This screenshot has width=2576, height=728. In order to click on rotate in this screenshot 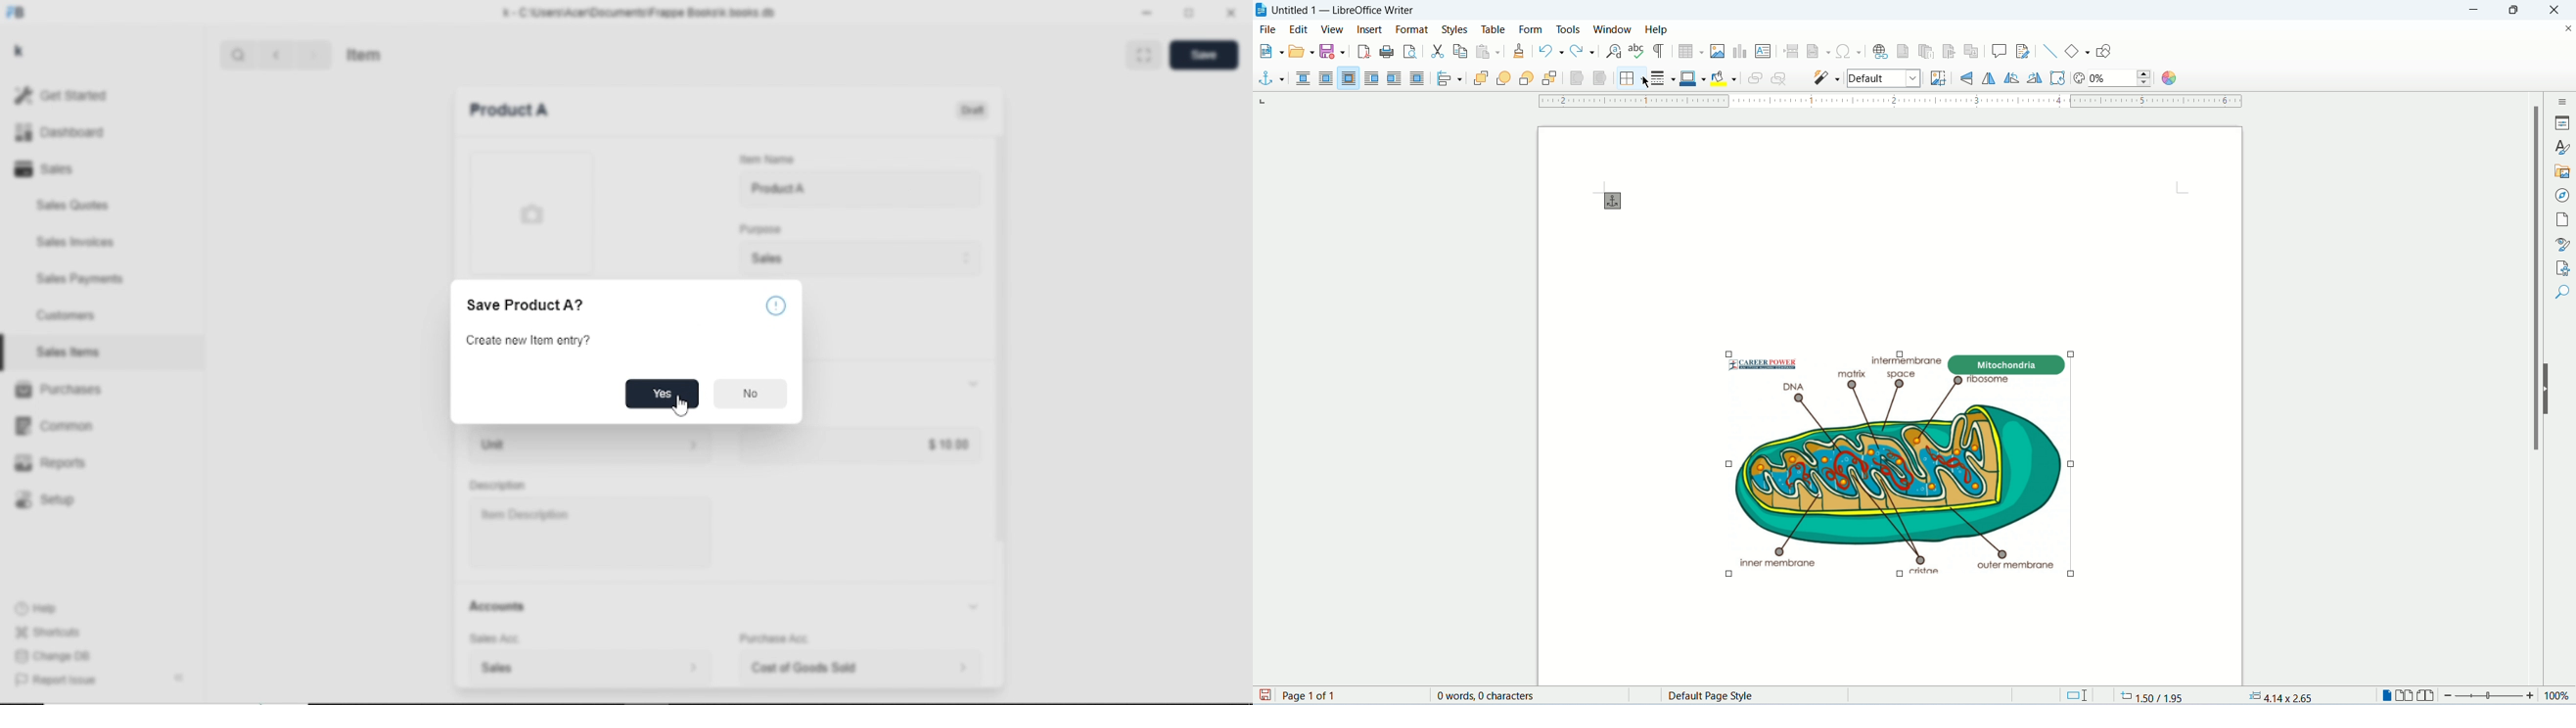, I will do `click(2059, 79)`.